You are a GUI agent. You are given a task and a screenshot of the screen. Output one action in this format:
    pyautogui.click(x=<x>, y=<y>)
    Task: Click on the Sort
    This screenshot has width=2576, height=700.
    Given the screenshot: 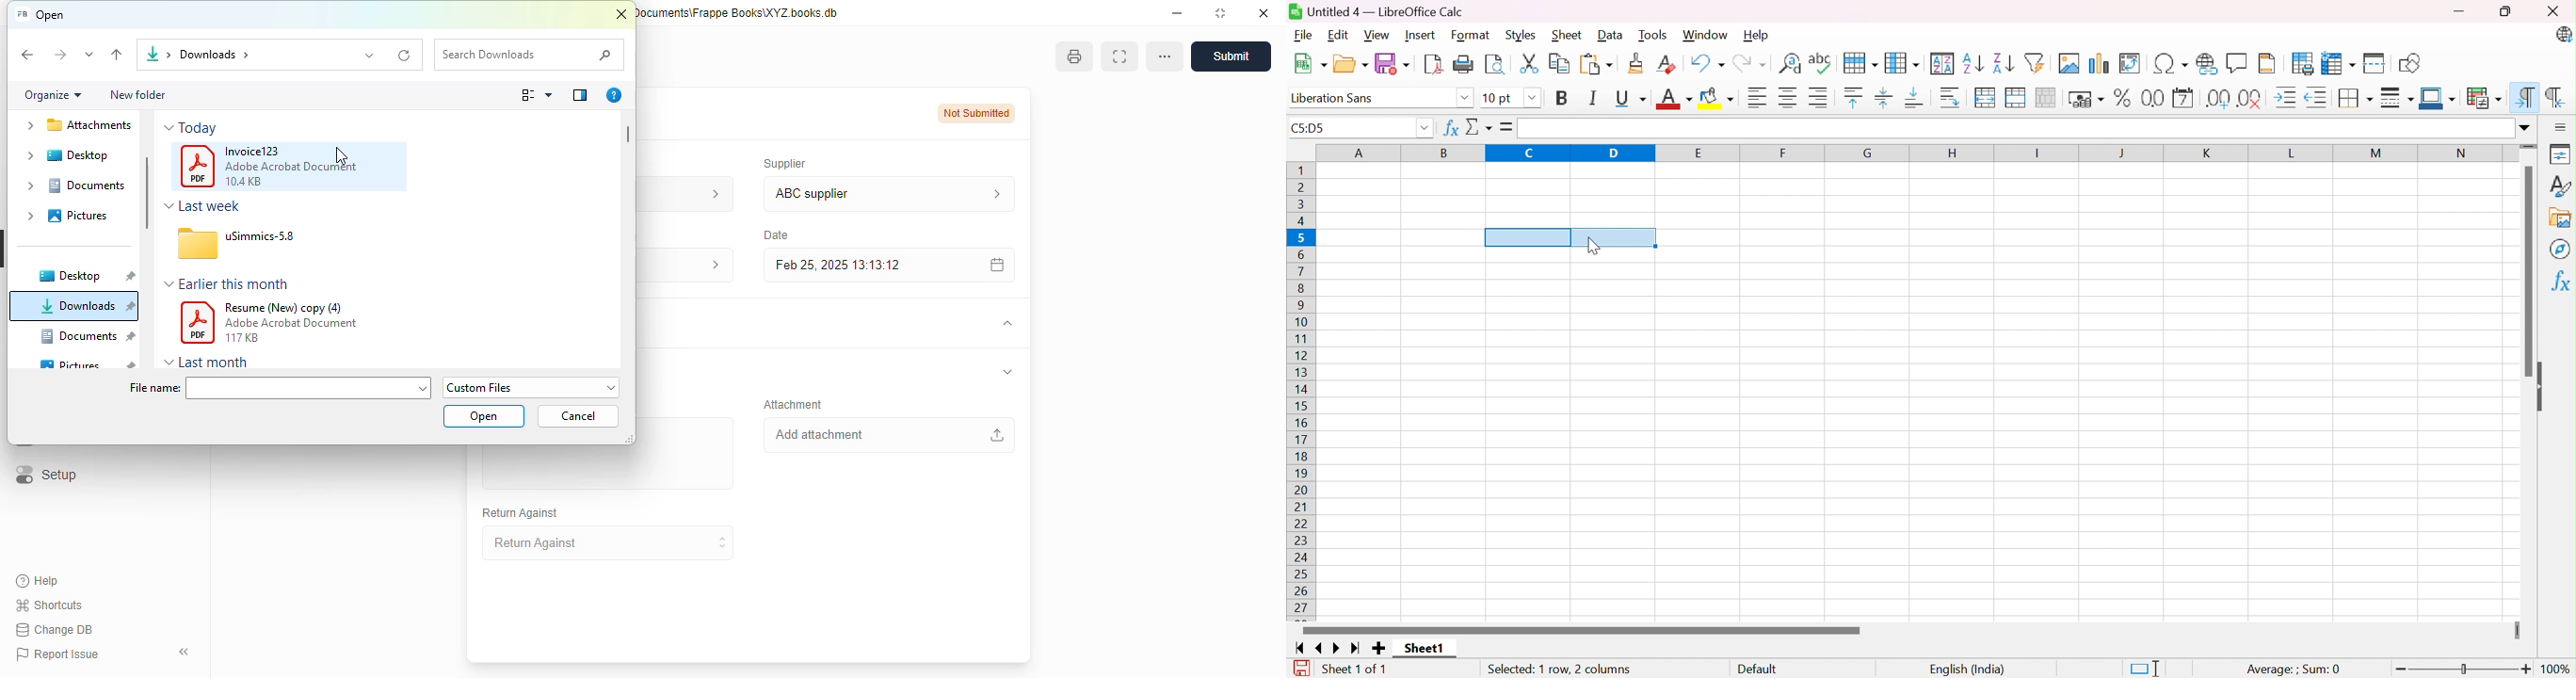 What is the action you would take?
    pyautogui.click(x=1944, y=62)
    